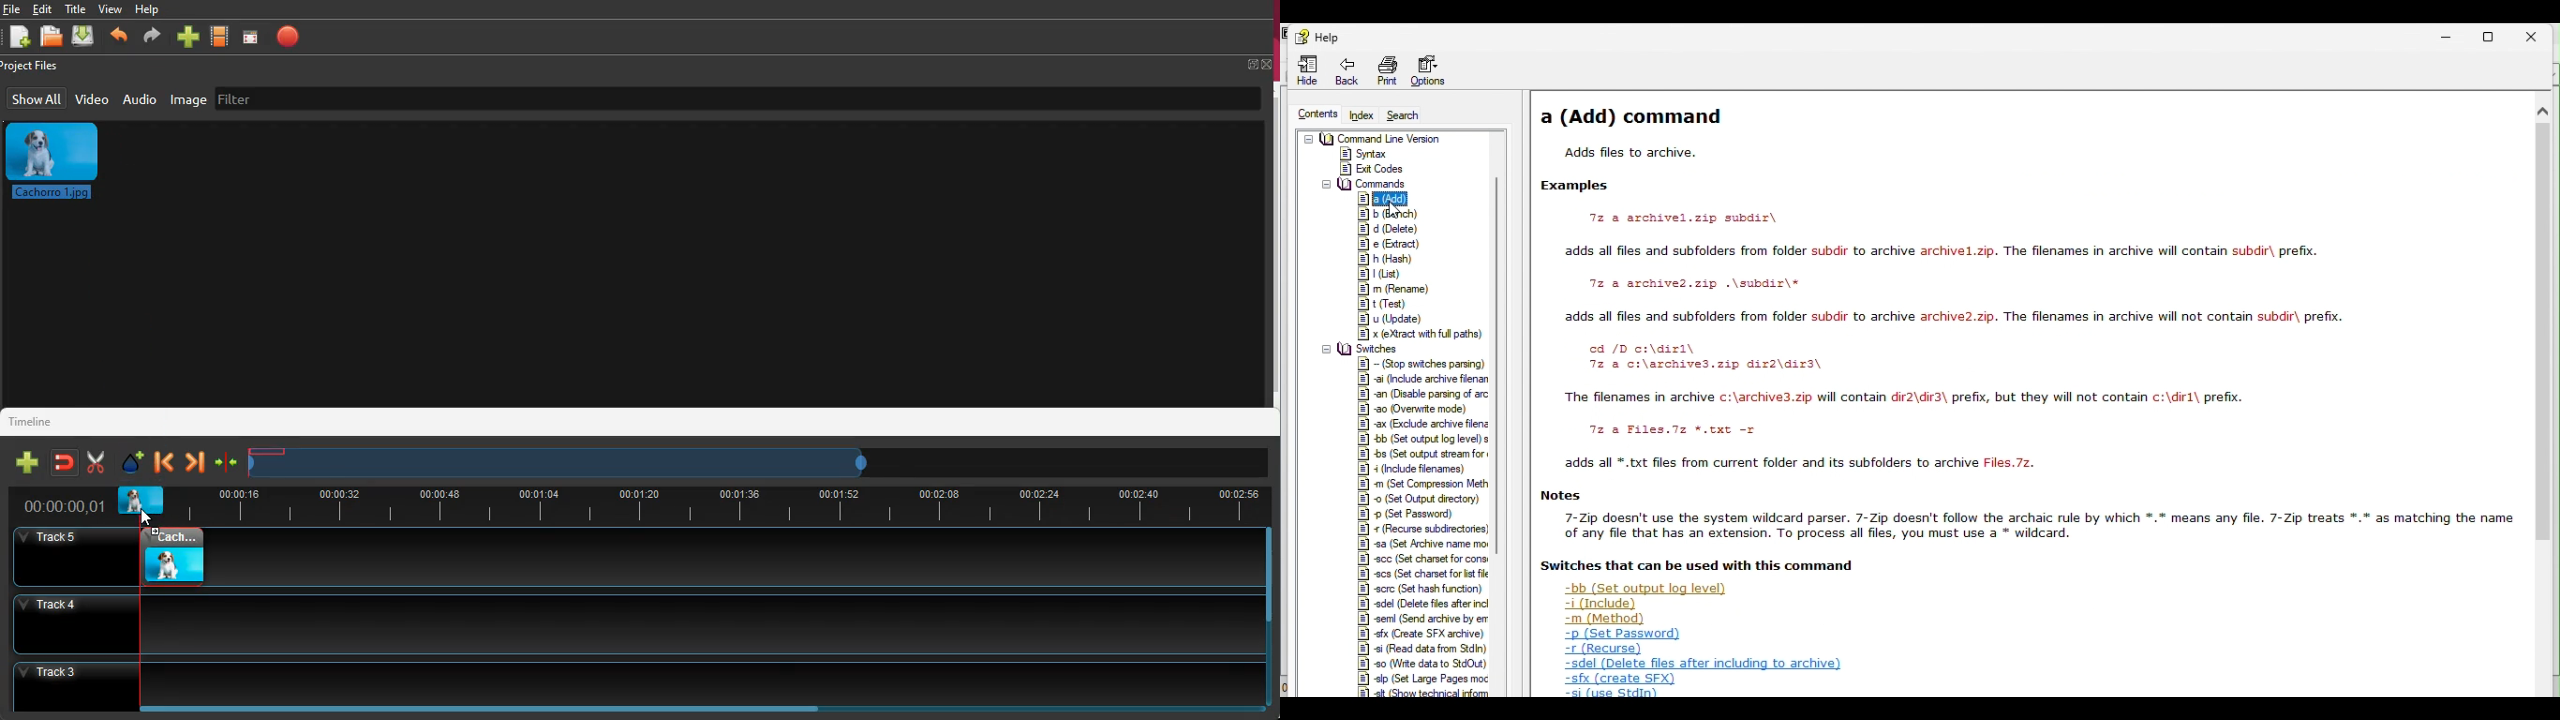  Describe the element at coordinates (42, 9) in the screenshot. I see `edit` at that location.